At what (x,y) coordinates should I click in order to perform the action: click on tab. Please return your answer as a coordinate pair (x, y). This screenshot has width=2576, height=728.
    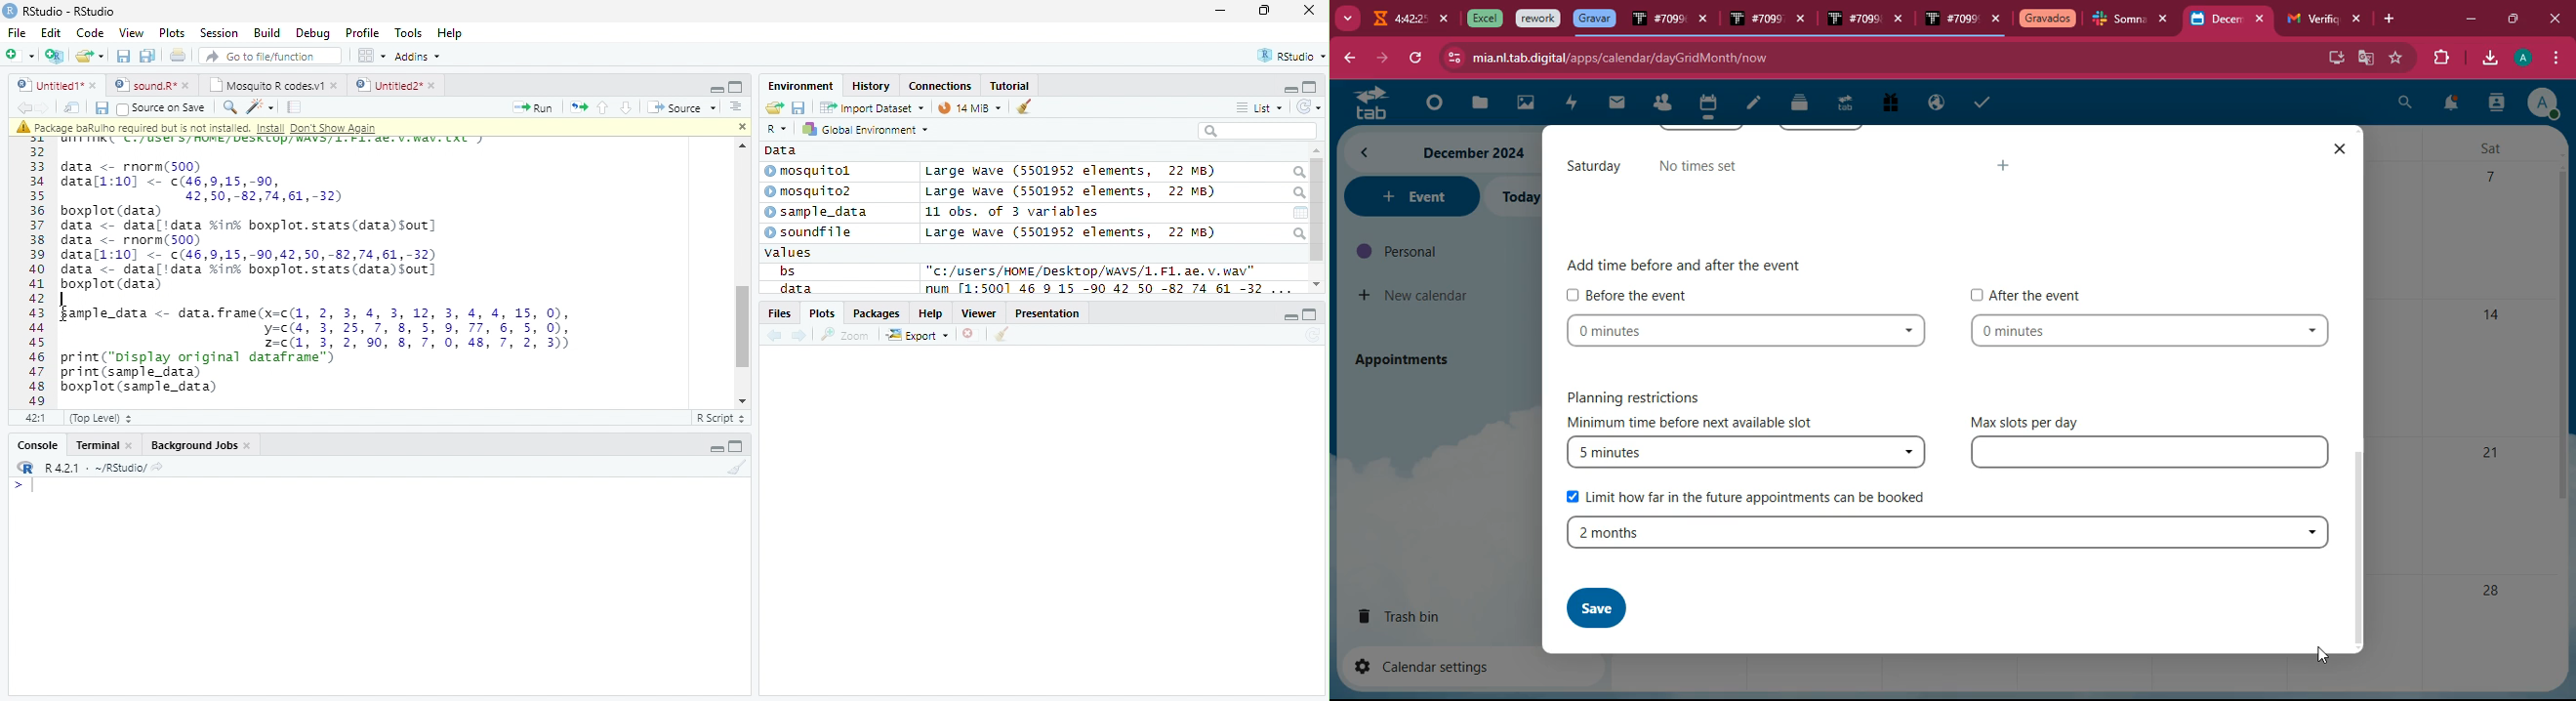
    Looking at the image, I should click on (1755, 20).